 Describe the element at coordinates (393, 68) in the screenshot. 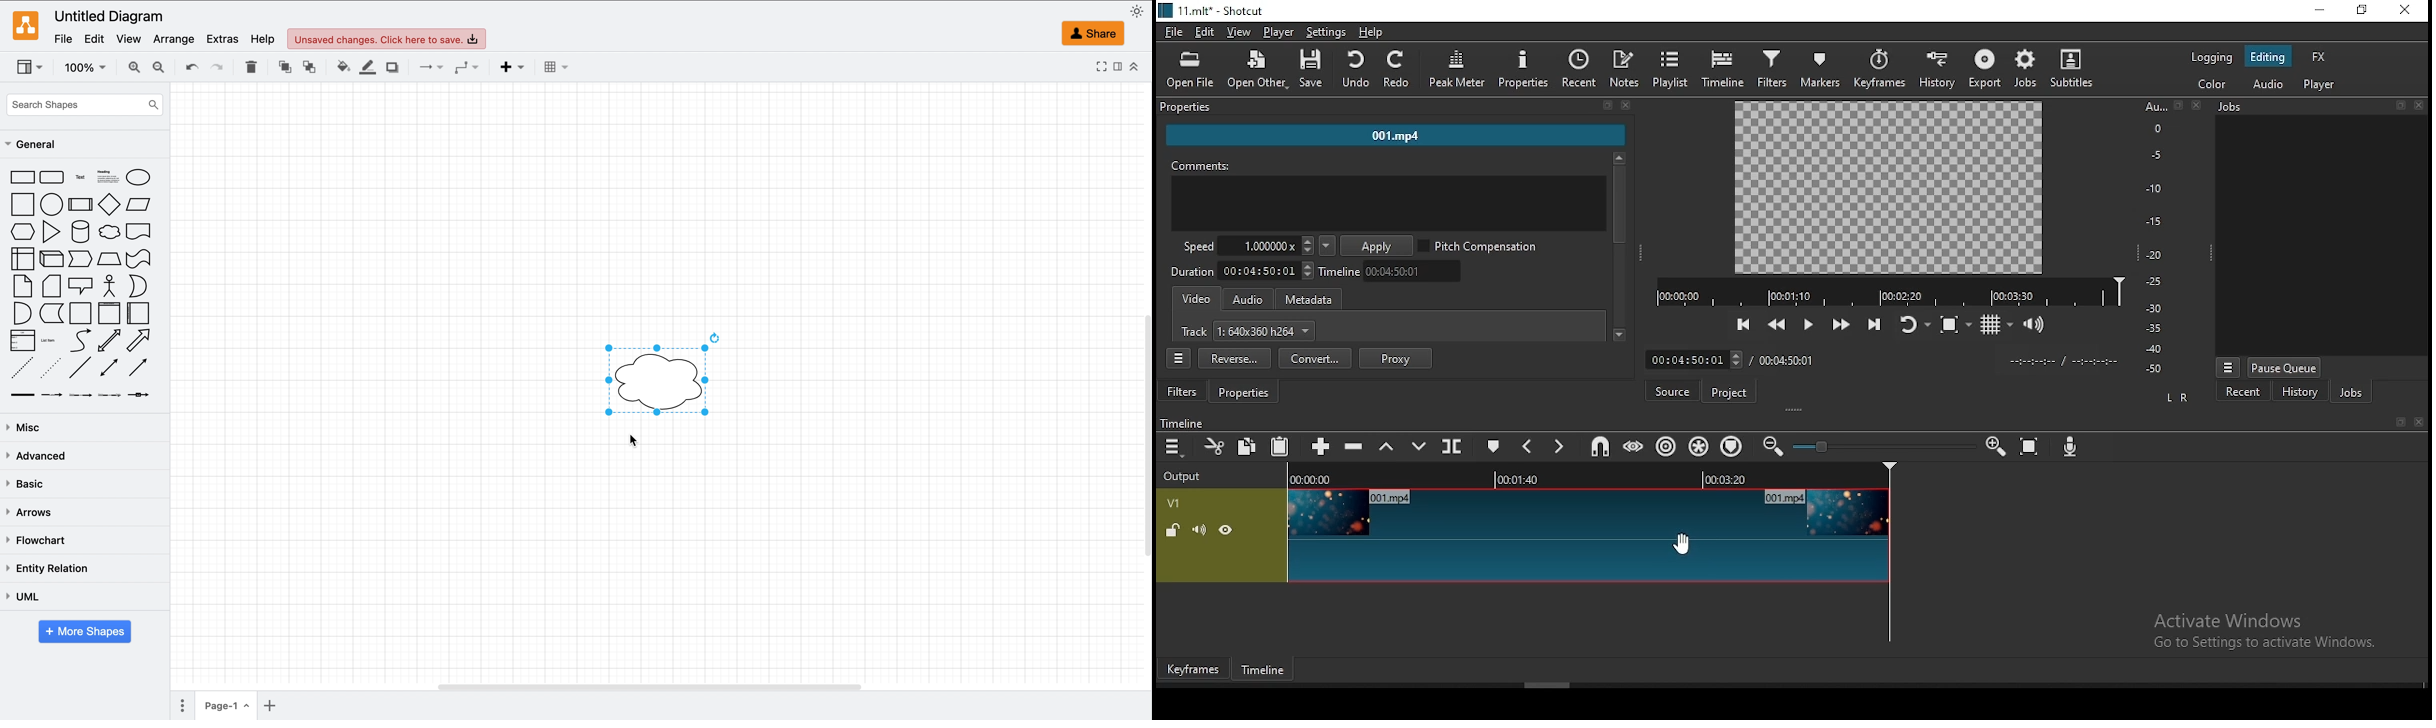

I see `shadow` at that location.